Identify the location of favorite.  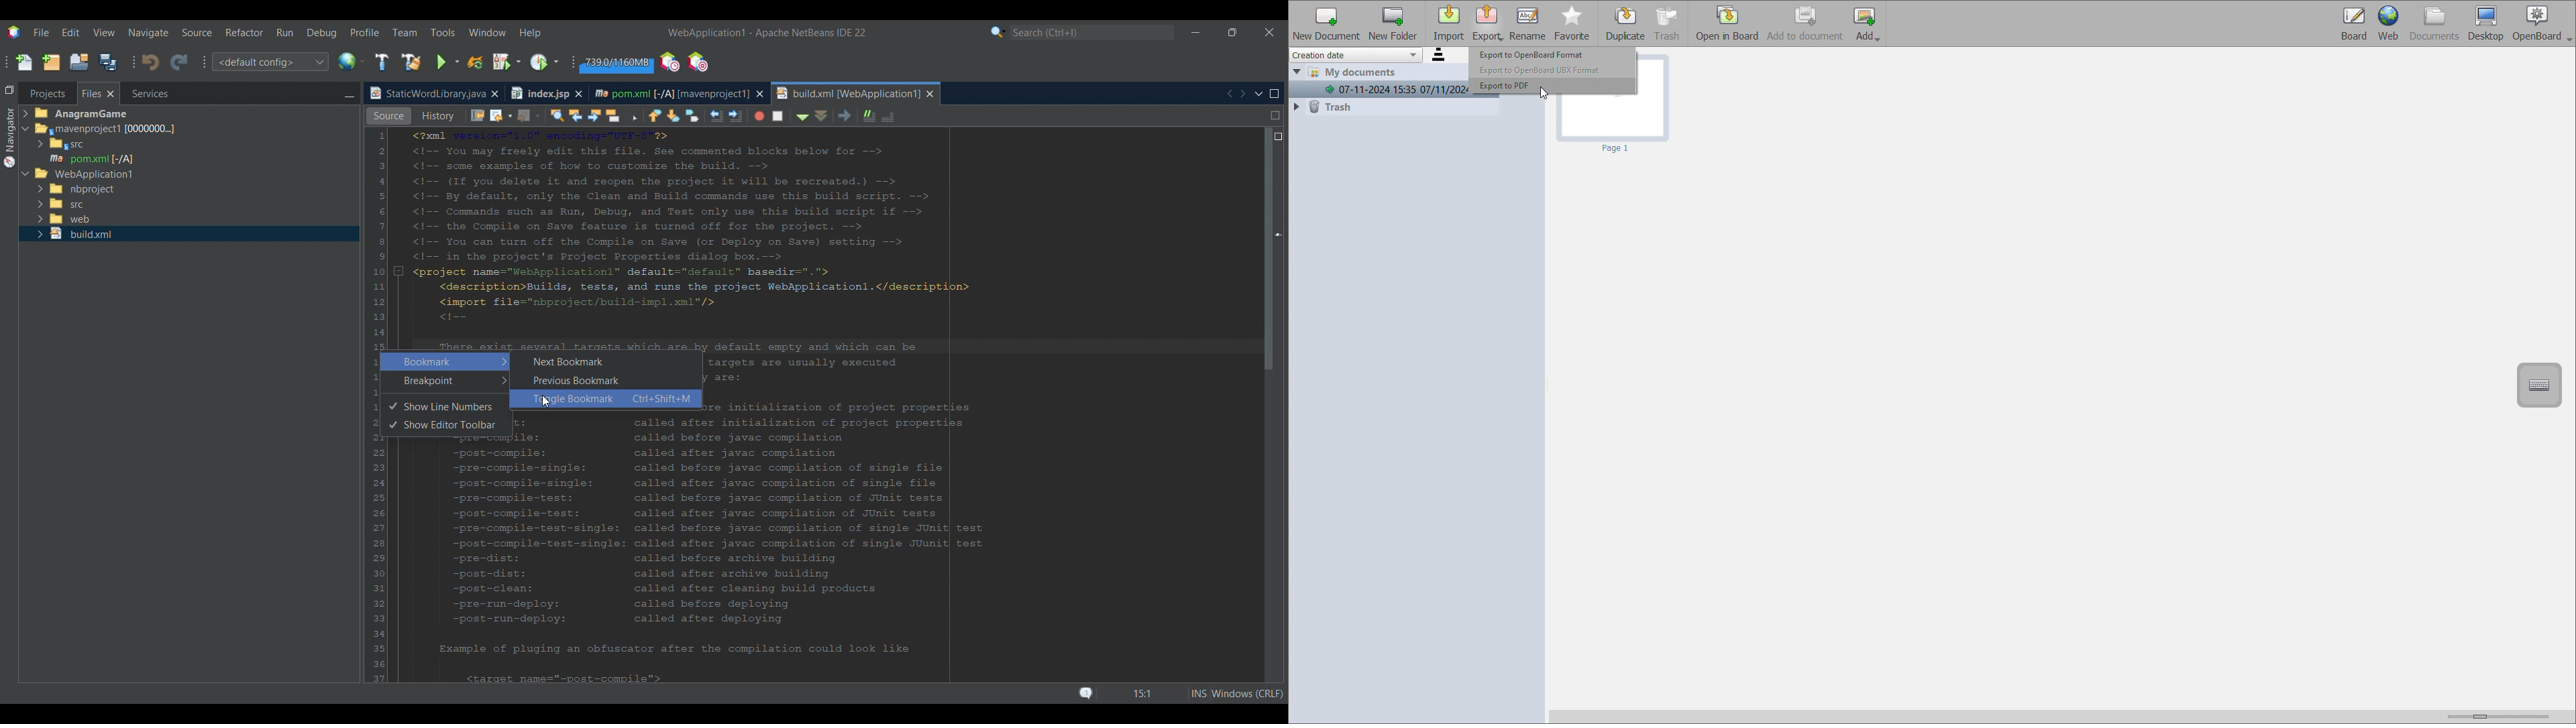
(1572, 23).